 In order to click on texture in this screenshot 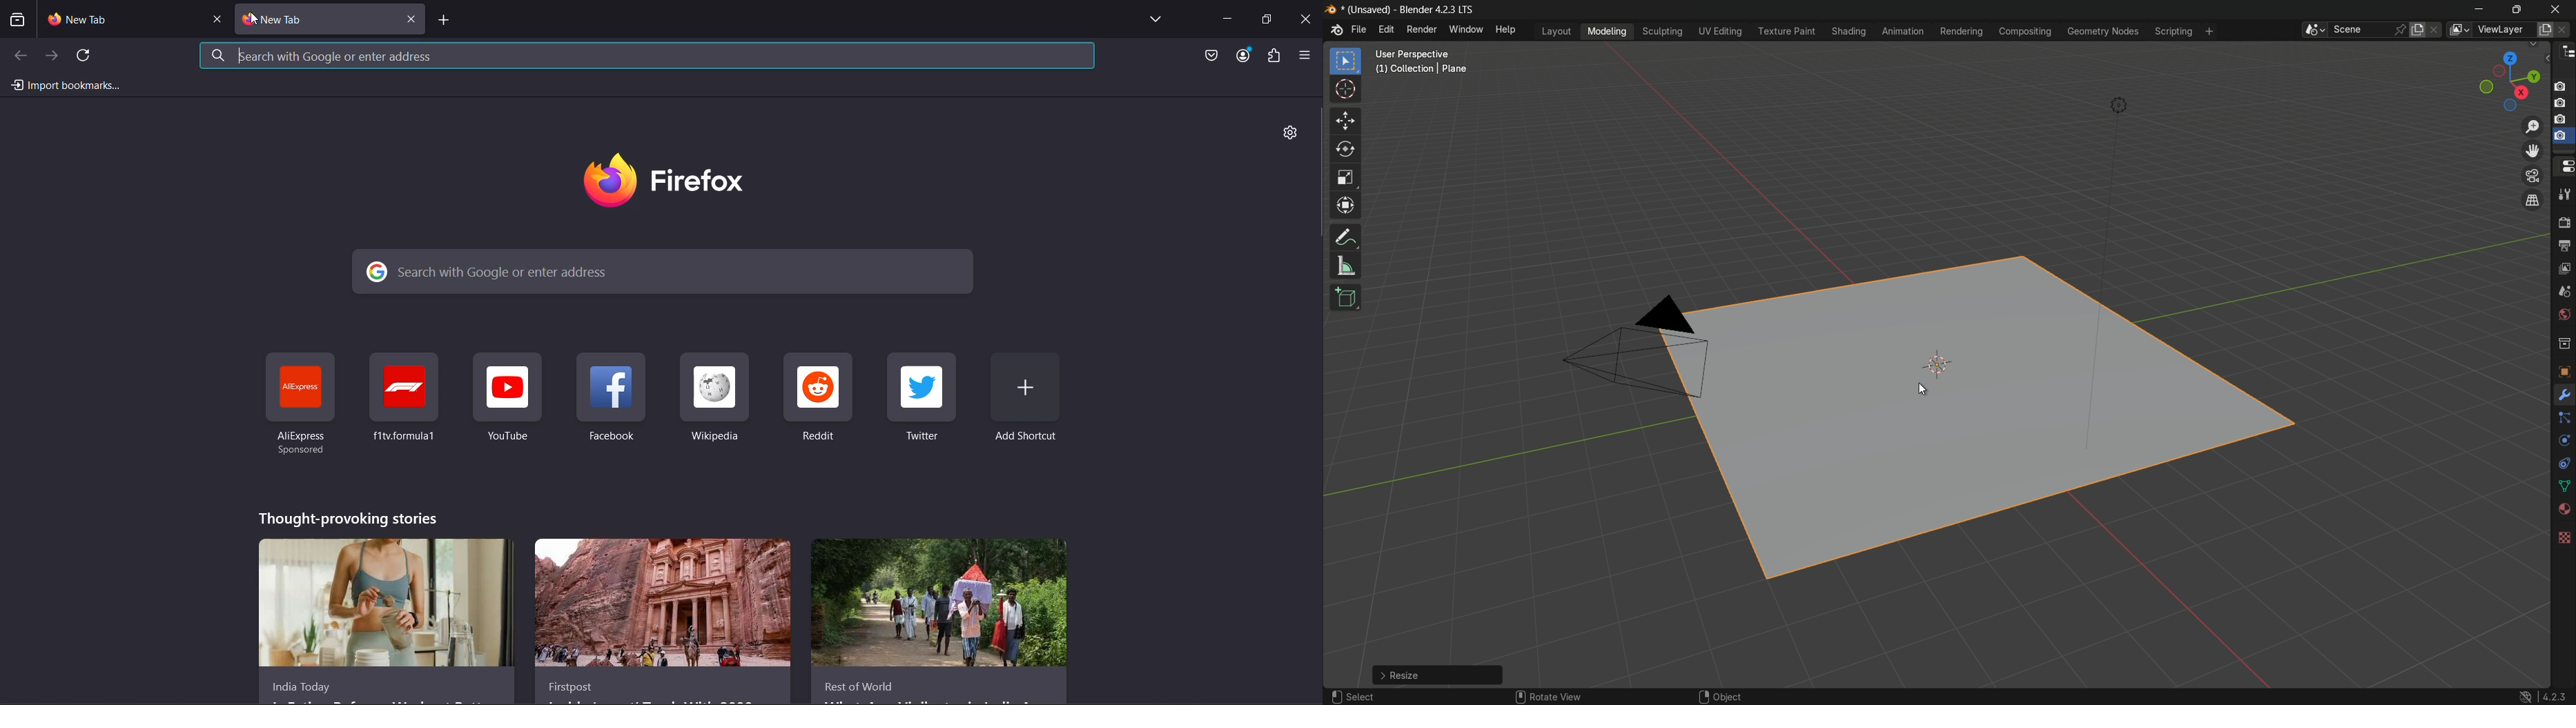, I will do `click(2564, 537)`.